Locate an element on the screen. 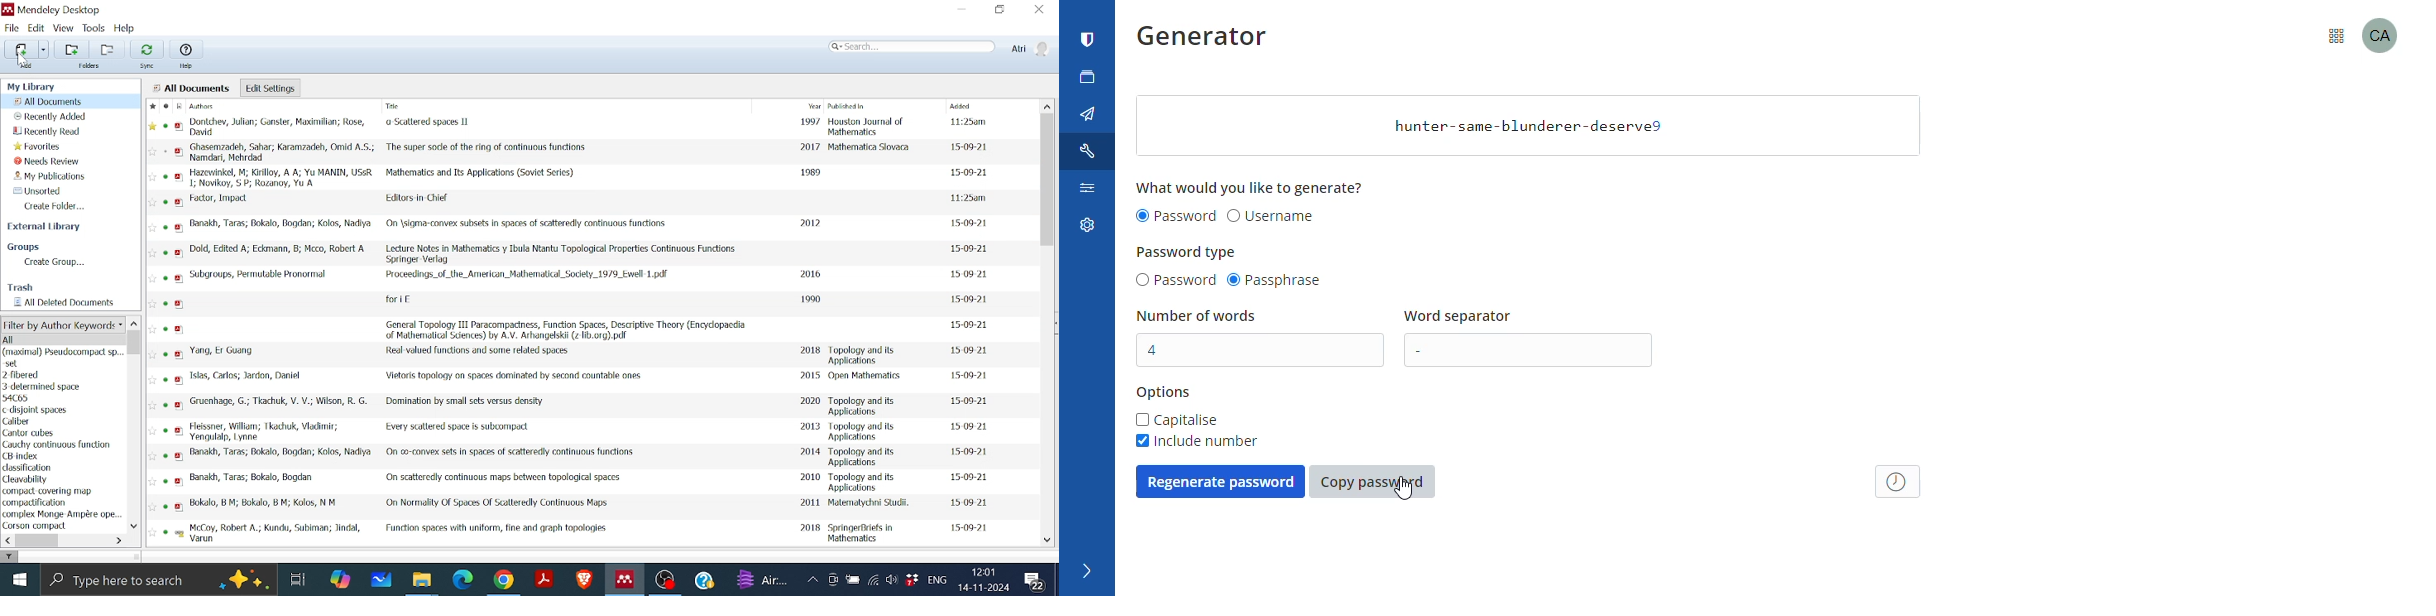 The height and width of the screenshot is (616, 2436). all documents is located at coordinates (190, 89).